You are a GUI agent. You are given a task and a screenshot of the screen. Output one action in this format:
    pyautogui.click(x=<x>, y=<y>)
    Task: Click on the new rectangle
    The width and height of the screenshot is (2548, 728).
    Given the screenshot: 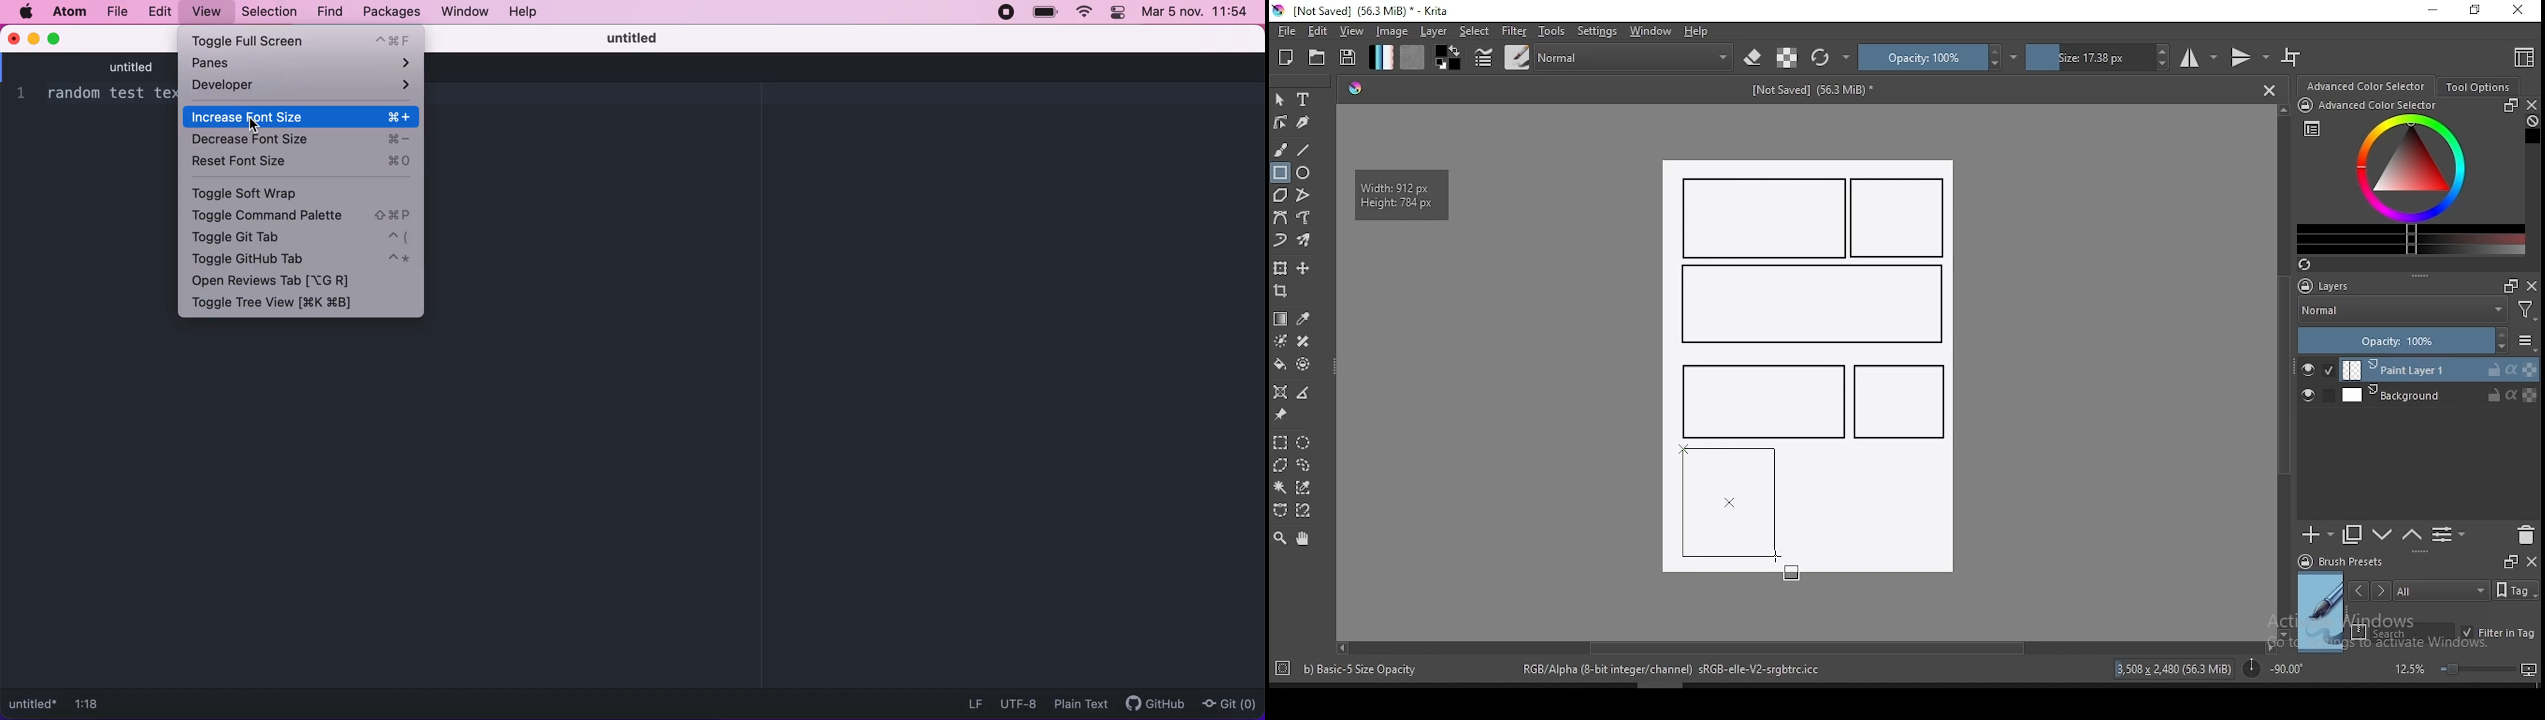 What is the action you would take?
    pyautogui.click(x=1759, y=399)
    